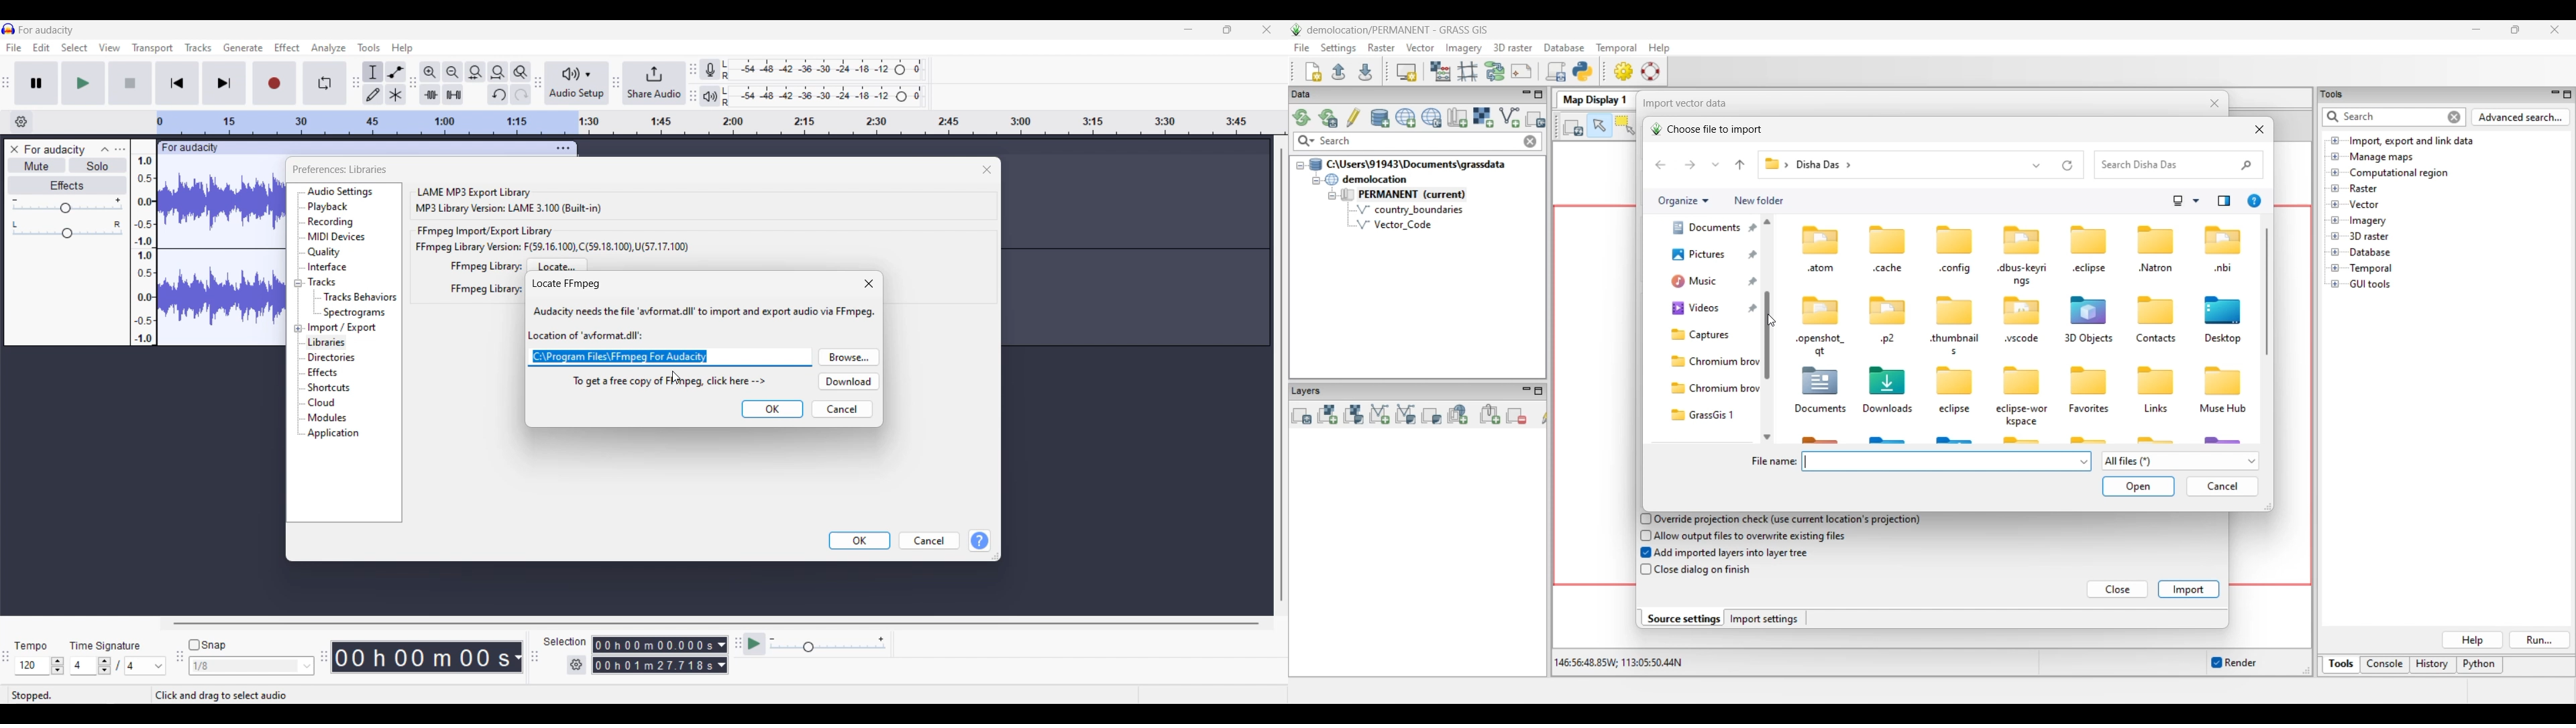 This screenshot has width=2576, height=728. I want to click on Minimize, so click(1188, 29).